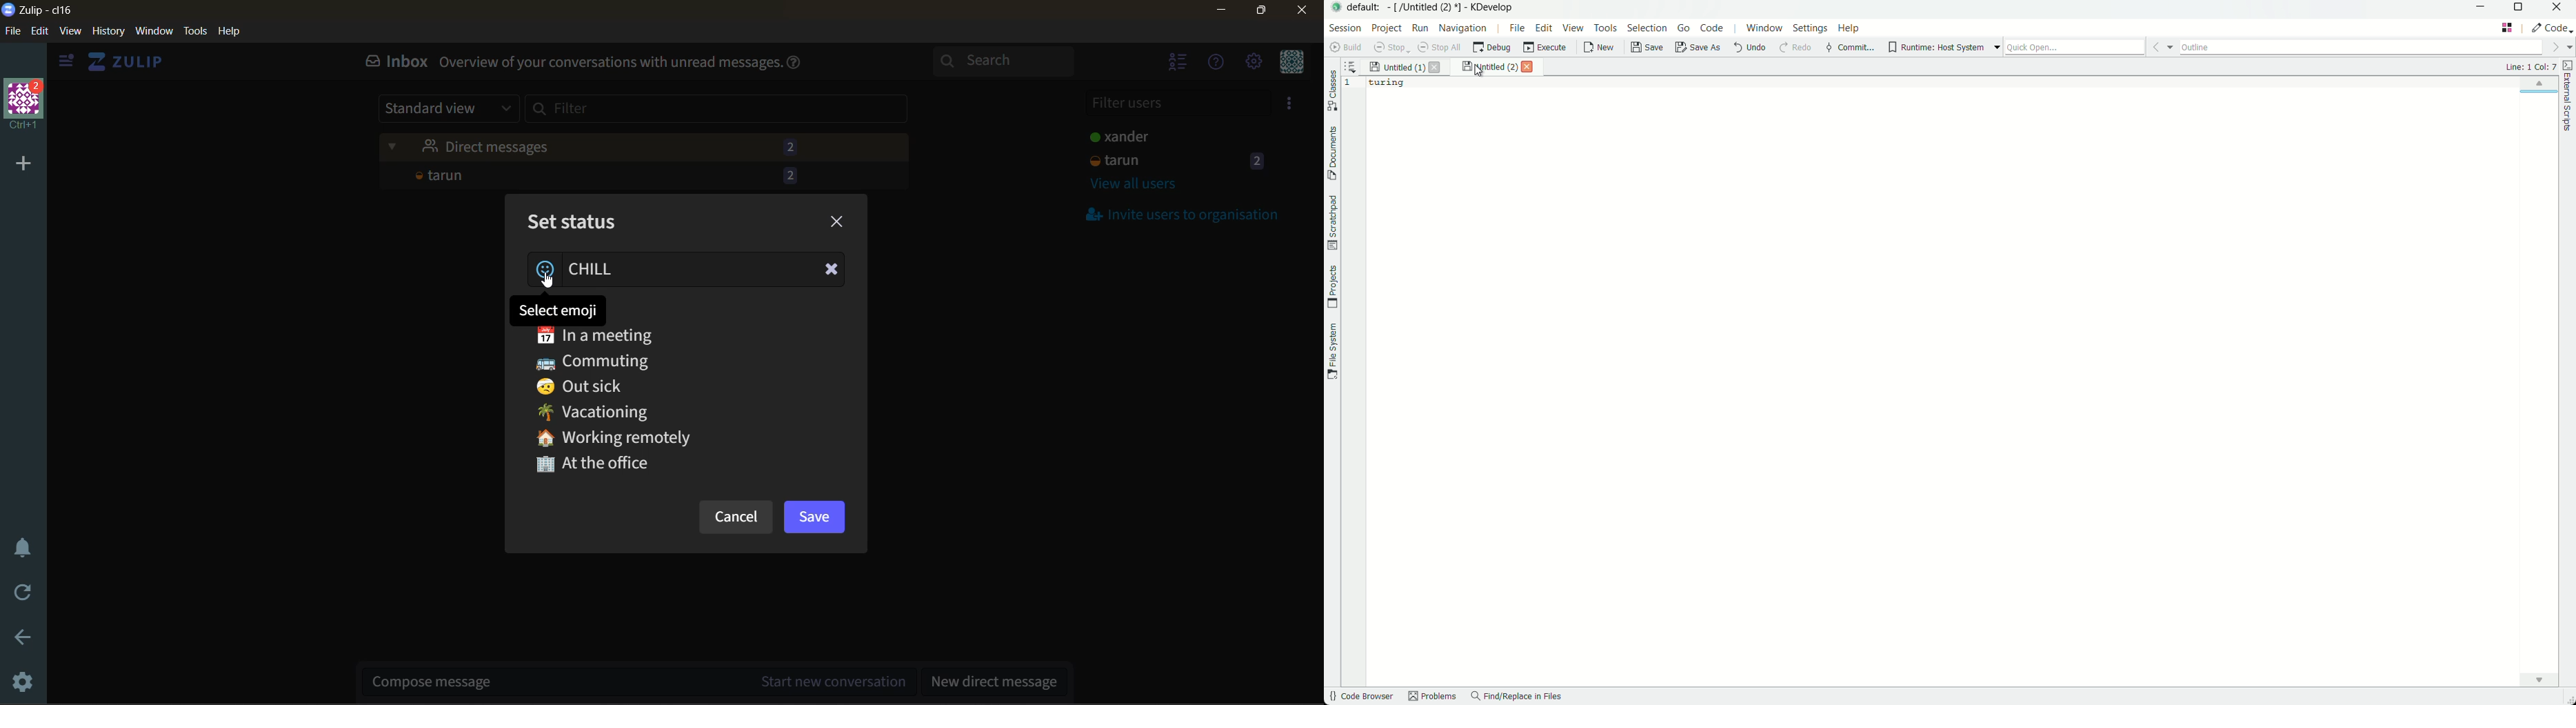 The width and height of the screenshot is (2576, 728). I want to click on file 2 name, so click(1486, 68).